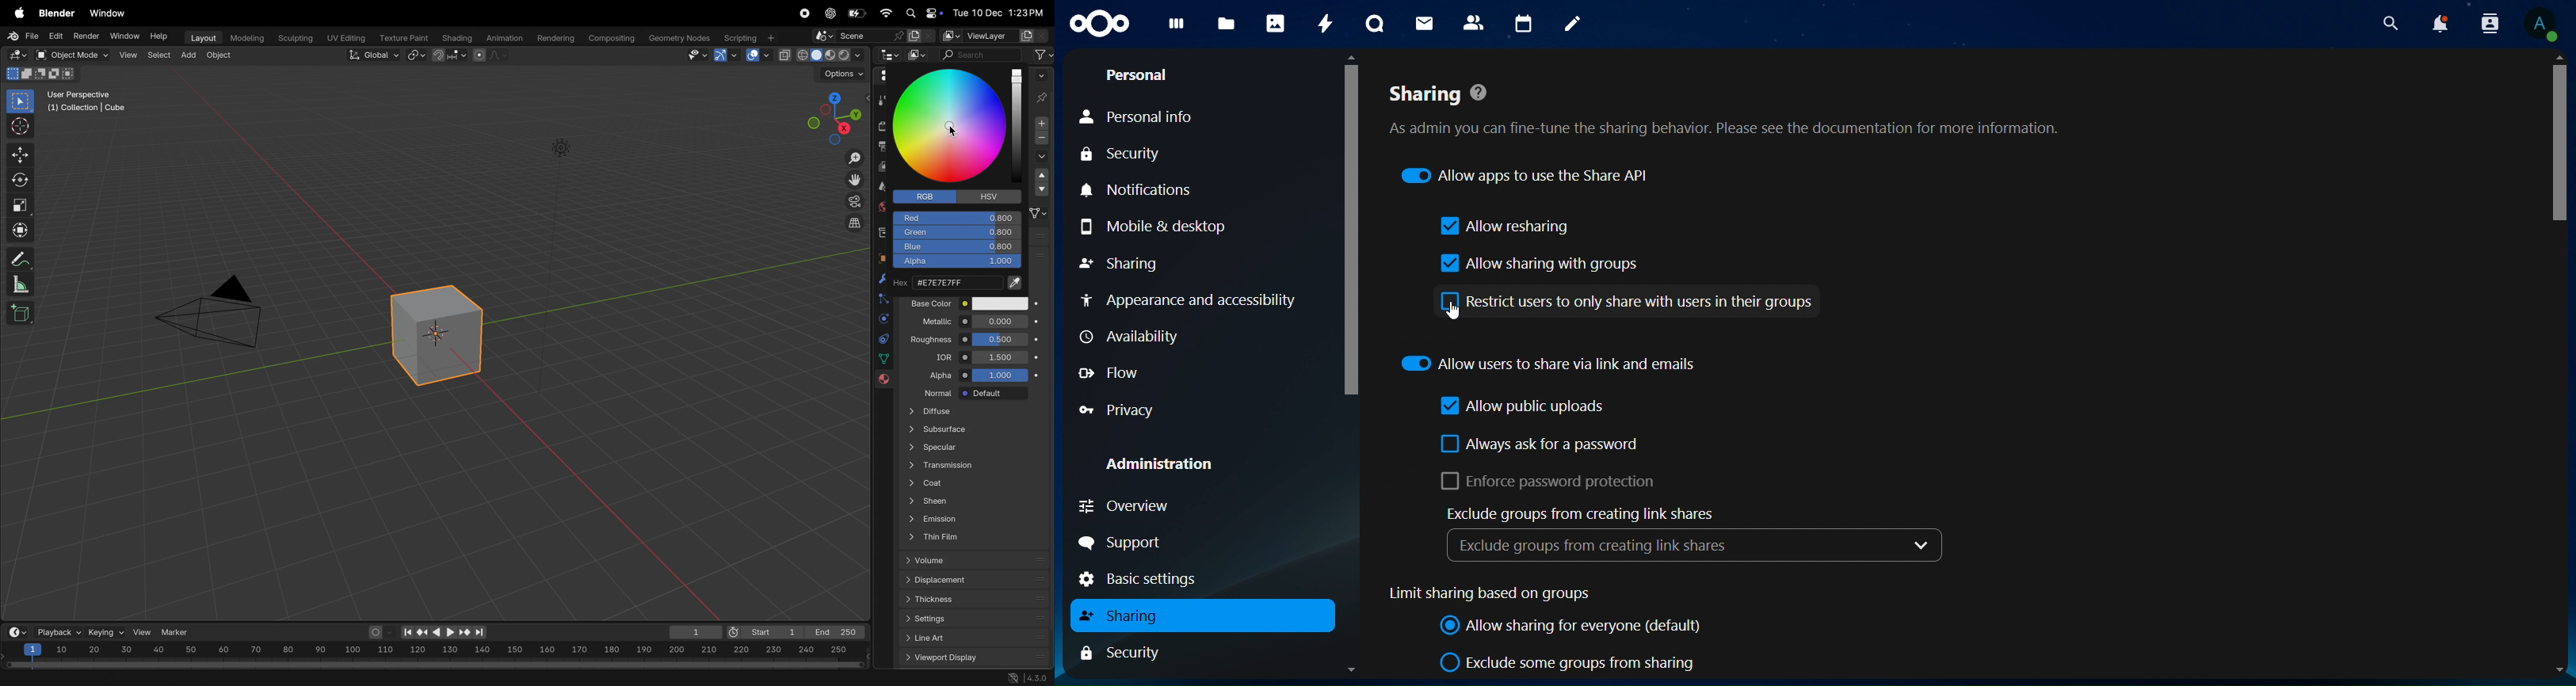 This screenshot has width=2576, height=700. I want to click on edit, so click(53, 37).